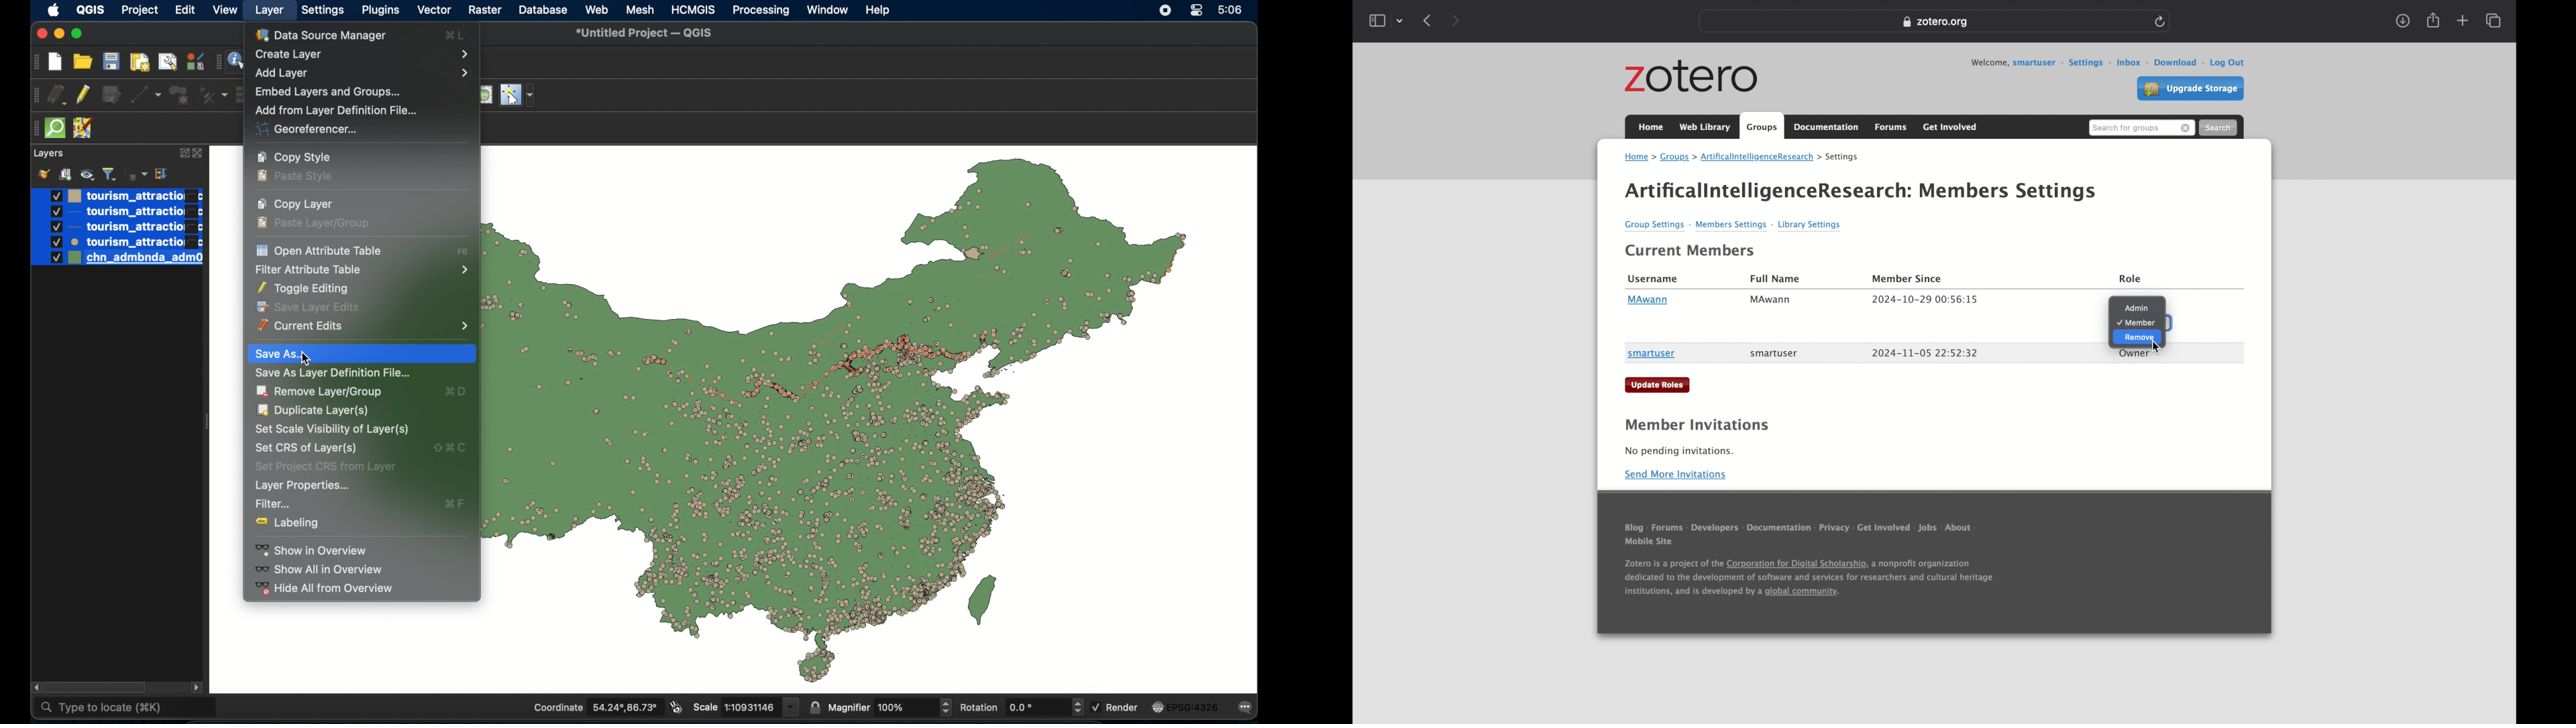 The height and width of the screenshot is (728, 2576). I want to click on filter shortcut, so click(457, 505).